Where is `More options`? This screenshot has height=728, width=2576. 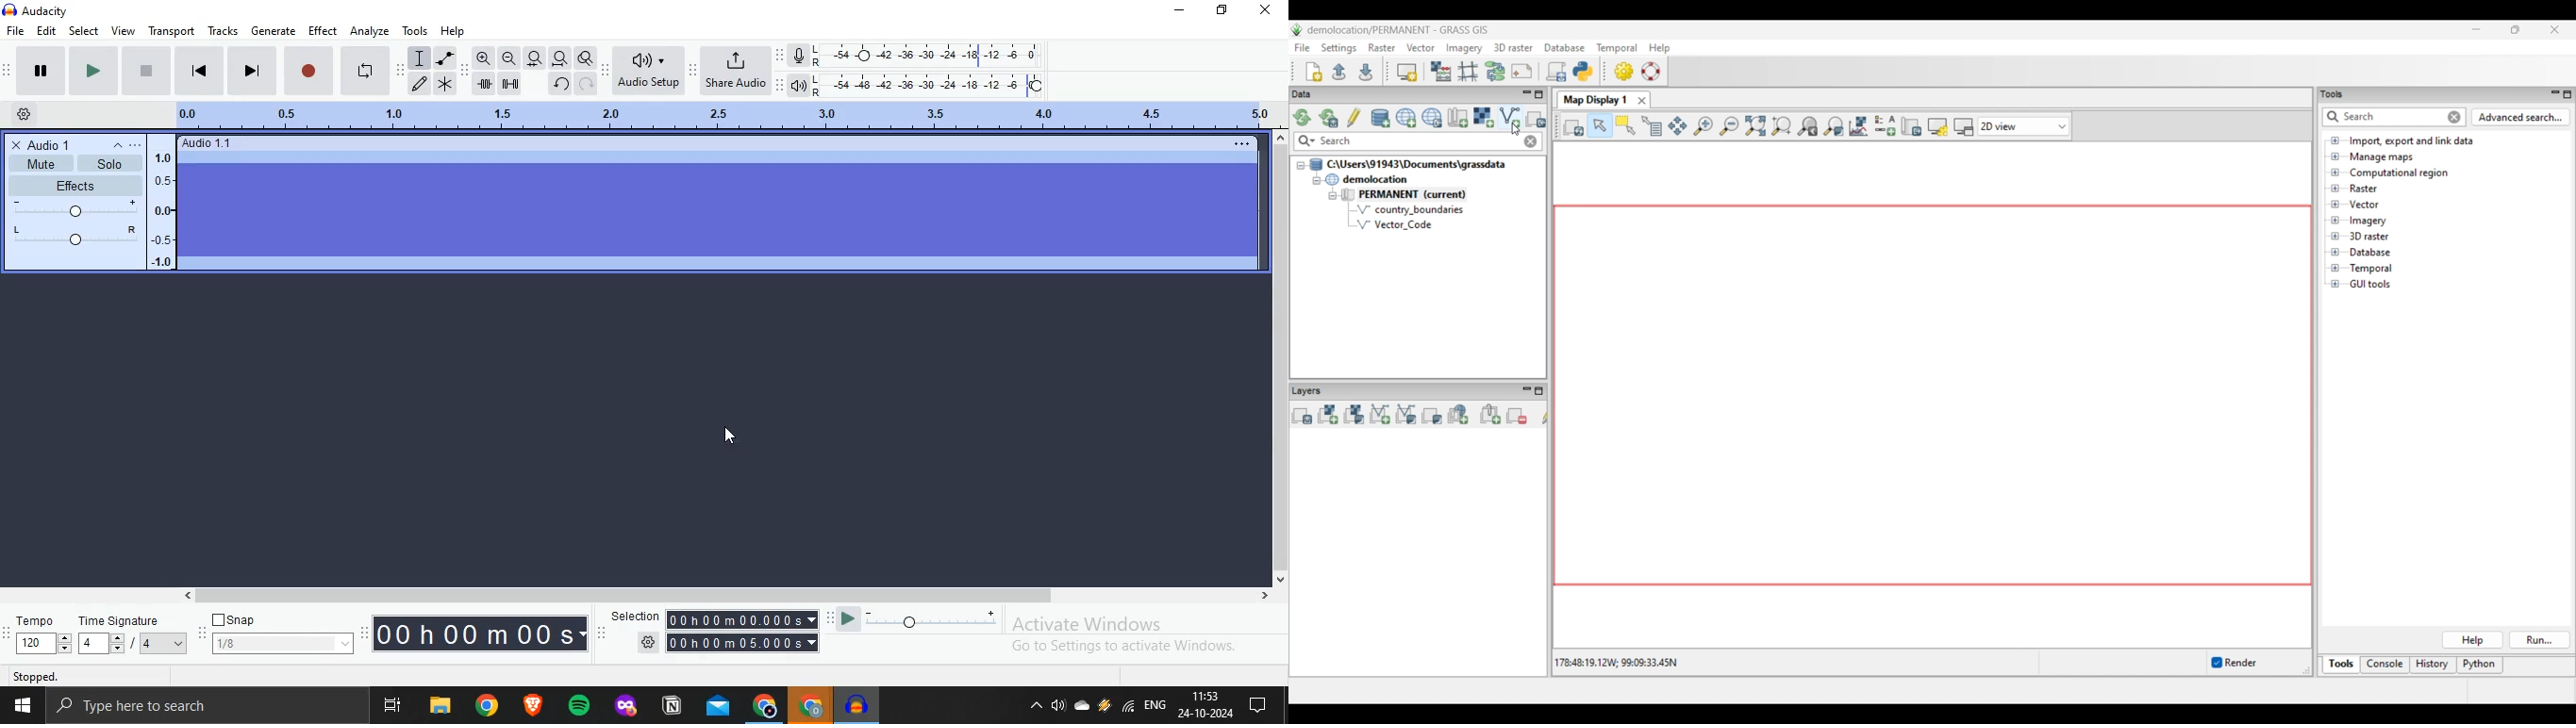 More options is located at coordinates (140, 144).